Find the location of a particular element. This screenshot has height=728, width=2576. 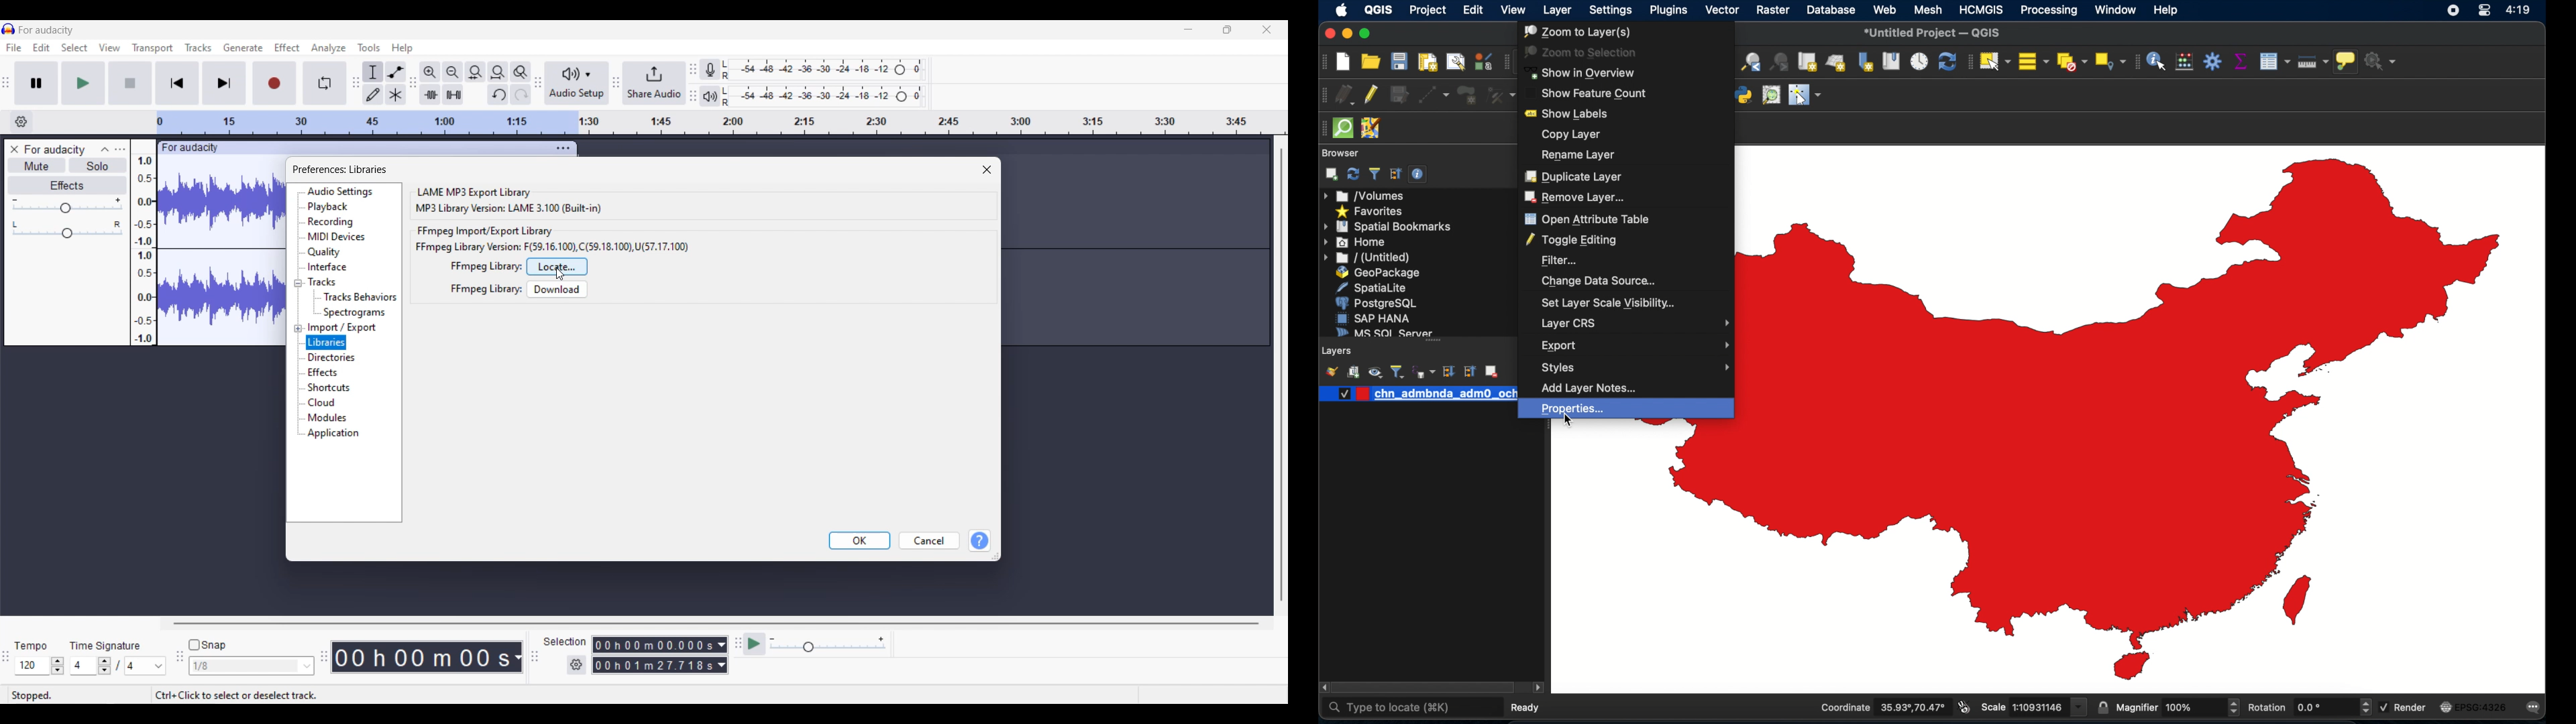

layers is located at coordinates (1338, 351).